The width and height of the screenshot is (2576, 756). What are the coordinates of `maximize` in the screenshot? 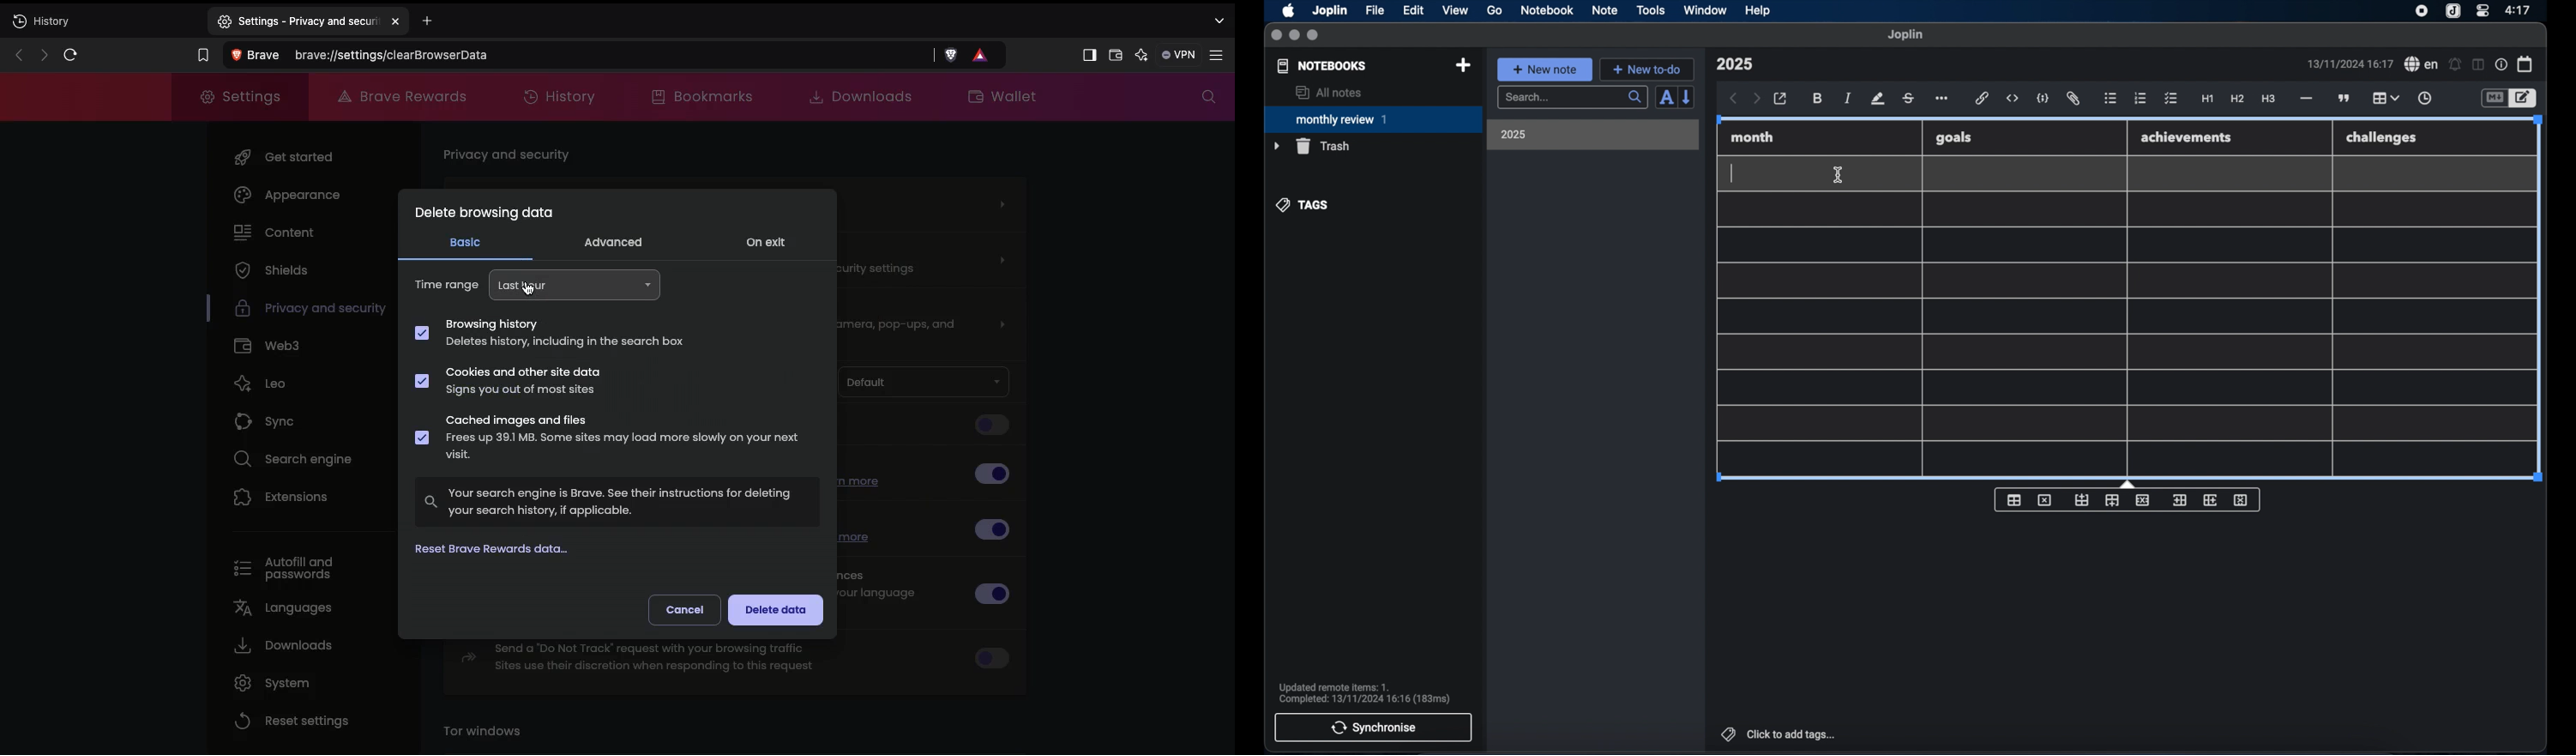 It's located at (1314, 36).